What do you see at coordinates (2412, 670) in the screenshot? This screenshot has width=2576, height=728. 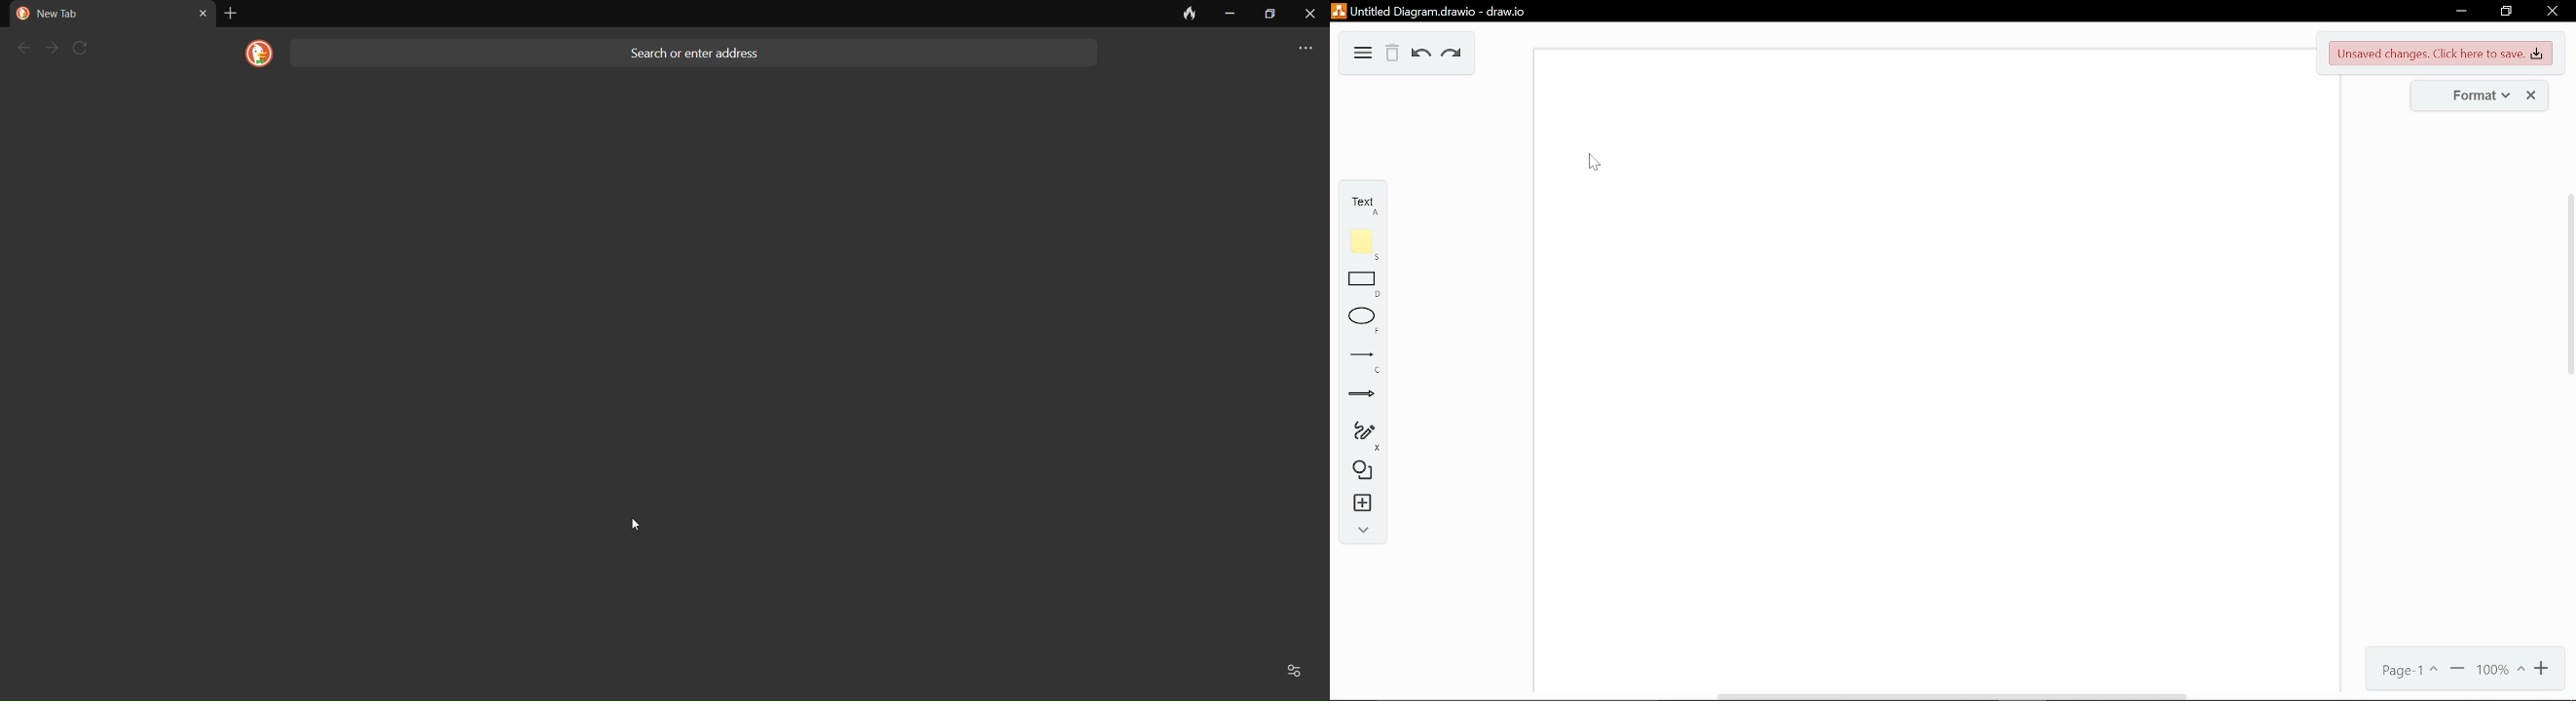 I see `page-1` at bounding box center [2412, 670].